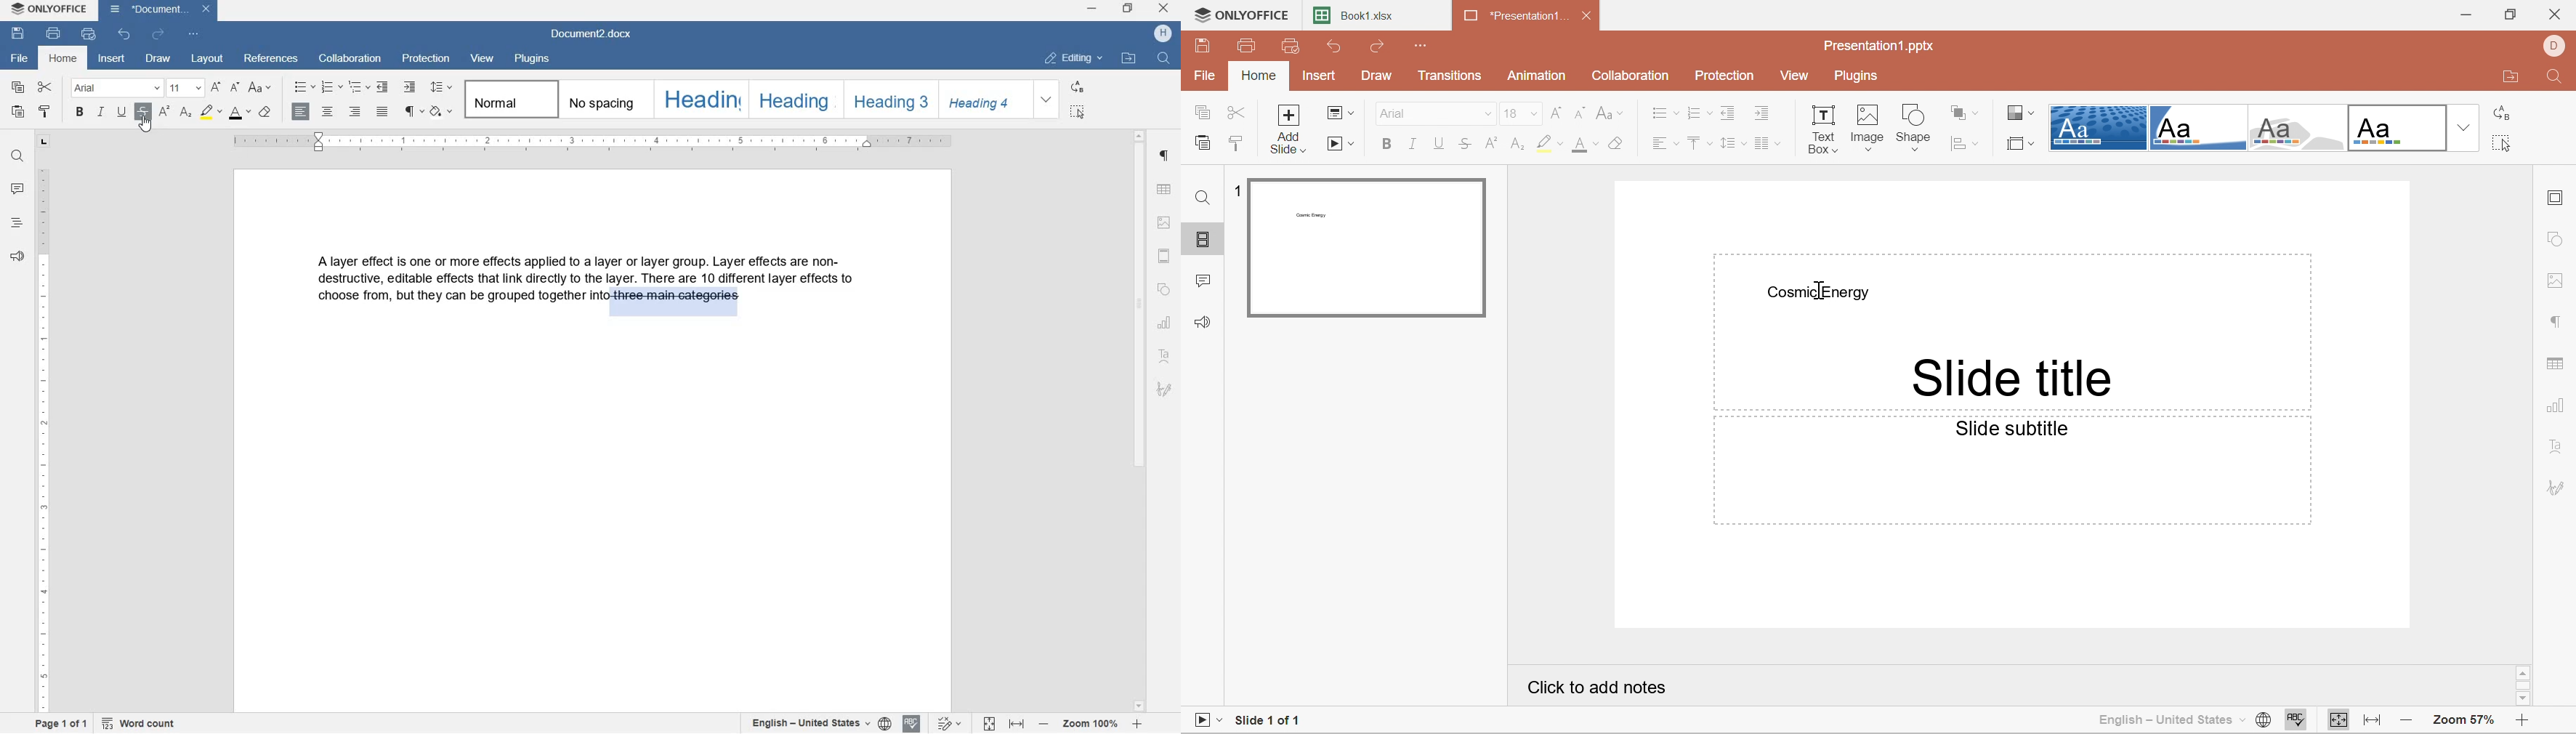 The image size is (2576, 756). I want to click on spell checking, so click(912, 723).